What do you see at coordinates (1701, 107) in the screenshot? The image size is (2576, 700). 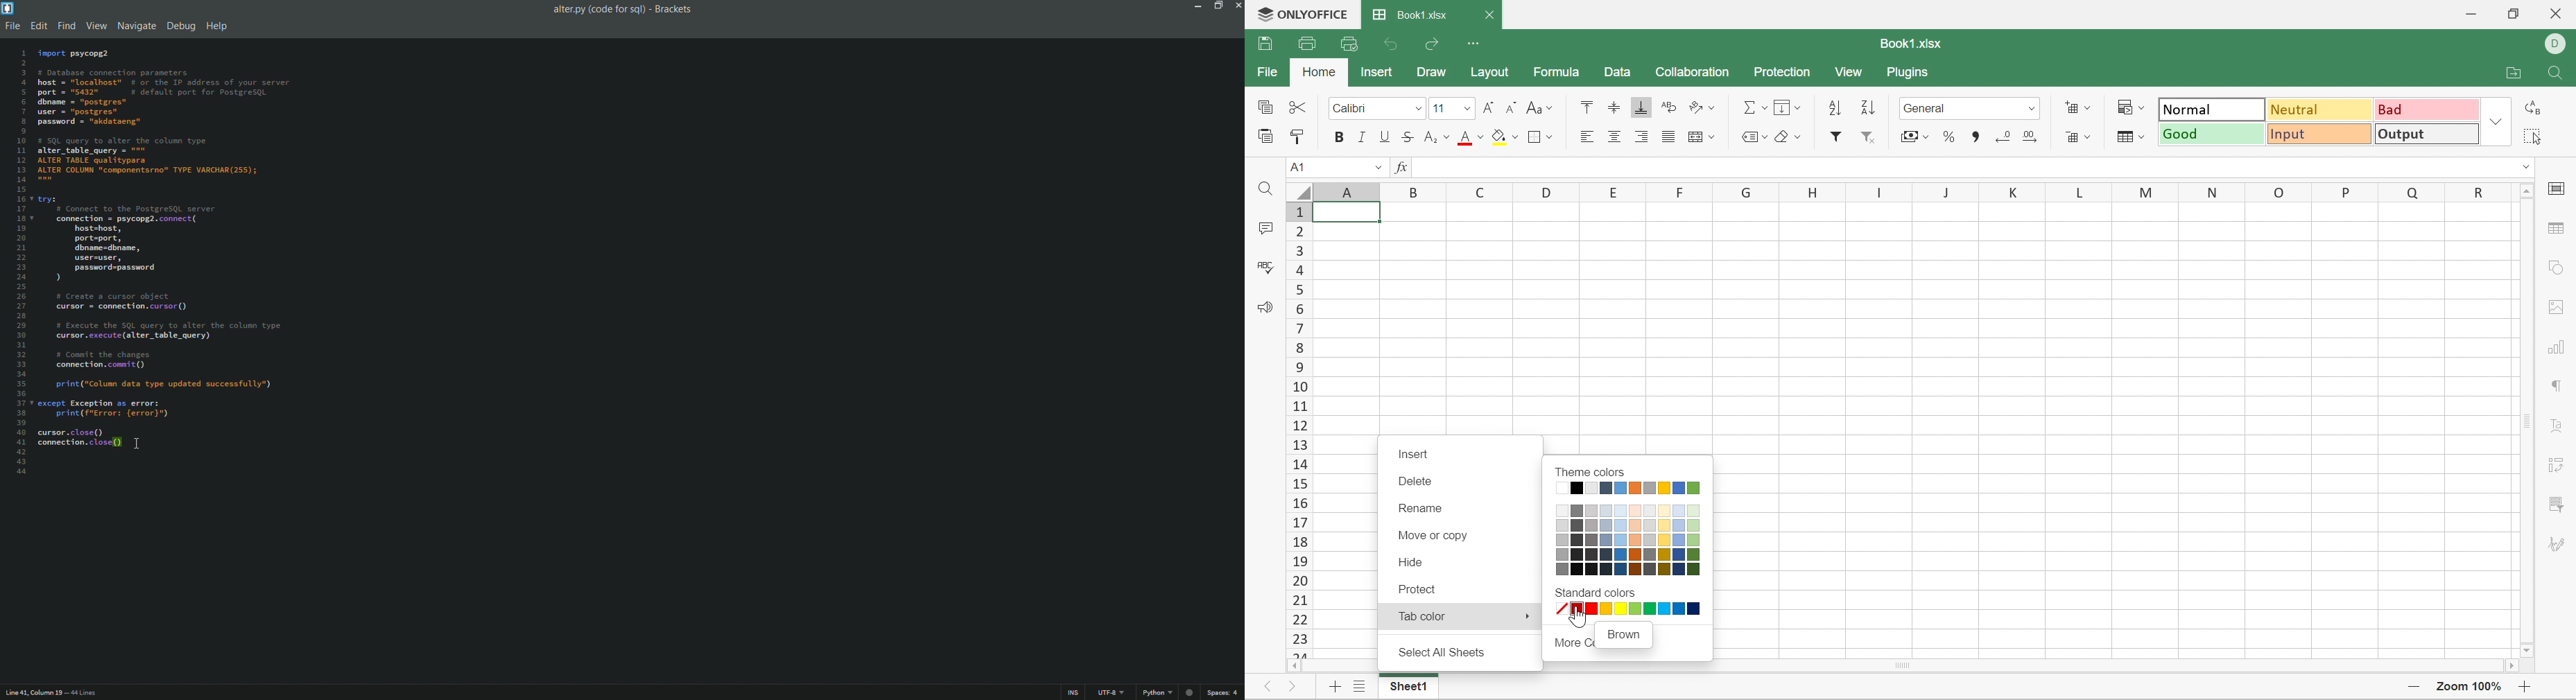 I see `Orientation` at bounding box center [1701, 107].